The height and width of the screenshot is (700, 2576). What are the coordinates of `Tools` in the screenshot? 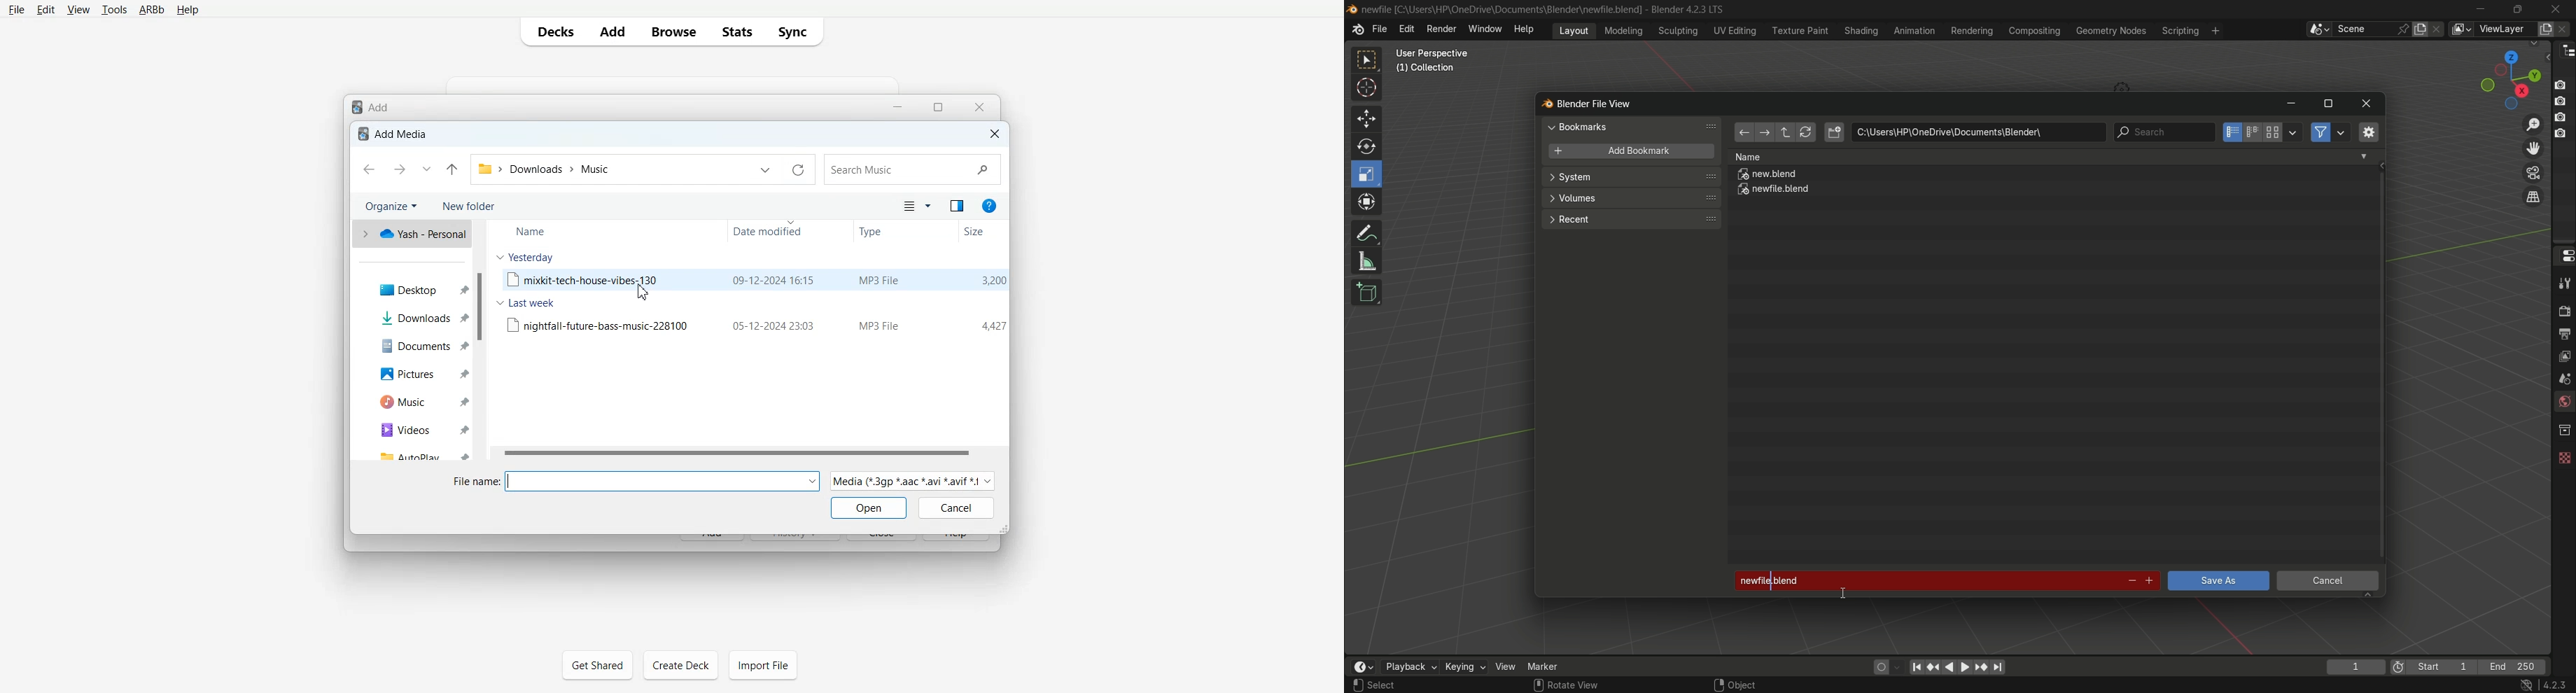 It's located at (112, 9).